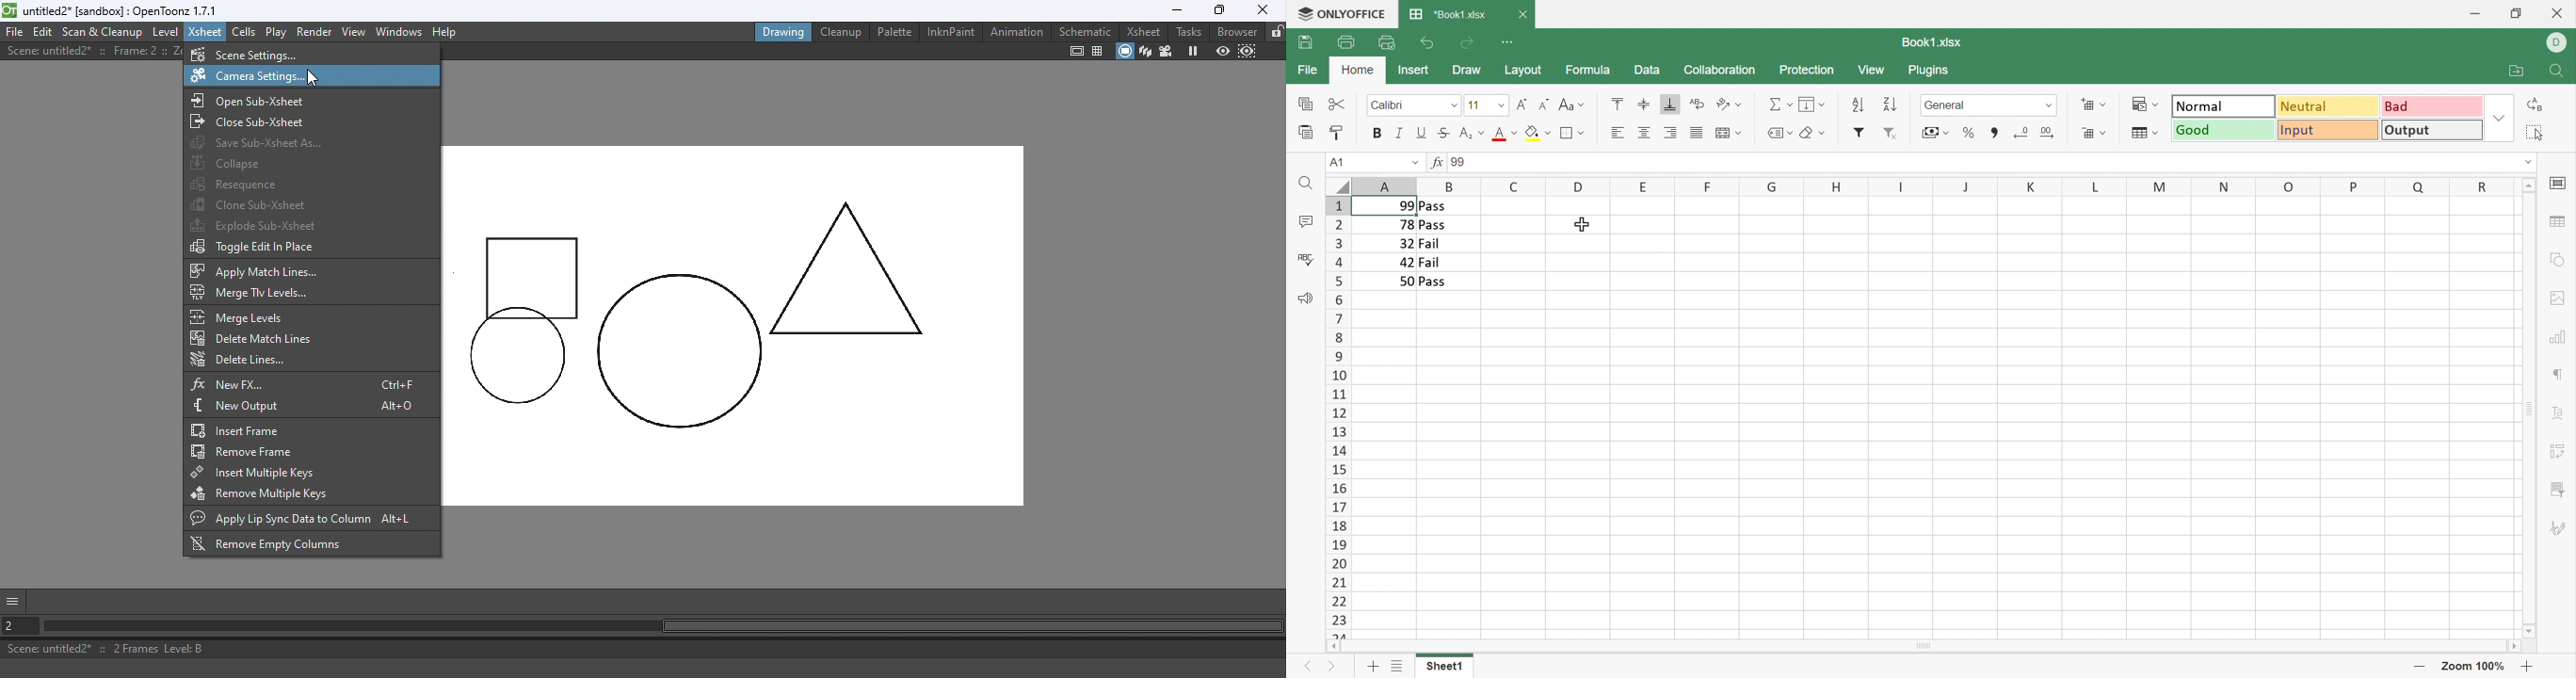 Image resolution: width=2576 pixels, height=700 pixels. Describe the element at coordinates (2528, 408) in the screenshot. I see `Scroll bar` at that location.